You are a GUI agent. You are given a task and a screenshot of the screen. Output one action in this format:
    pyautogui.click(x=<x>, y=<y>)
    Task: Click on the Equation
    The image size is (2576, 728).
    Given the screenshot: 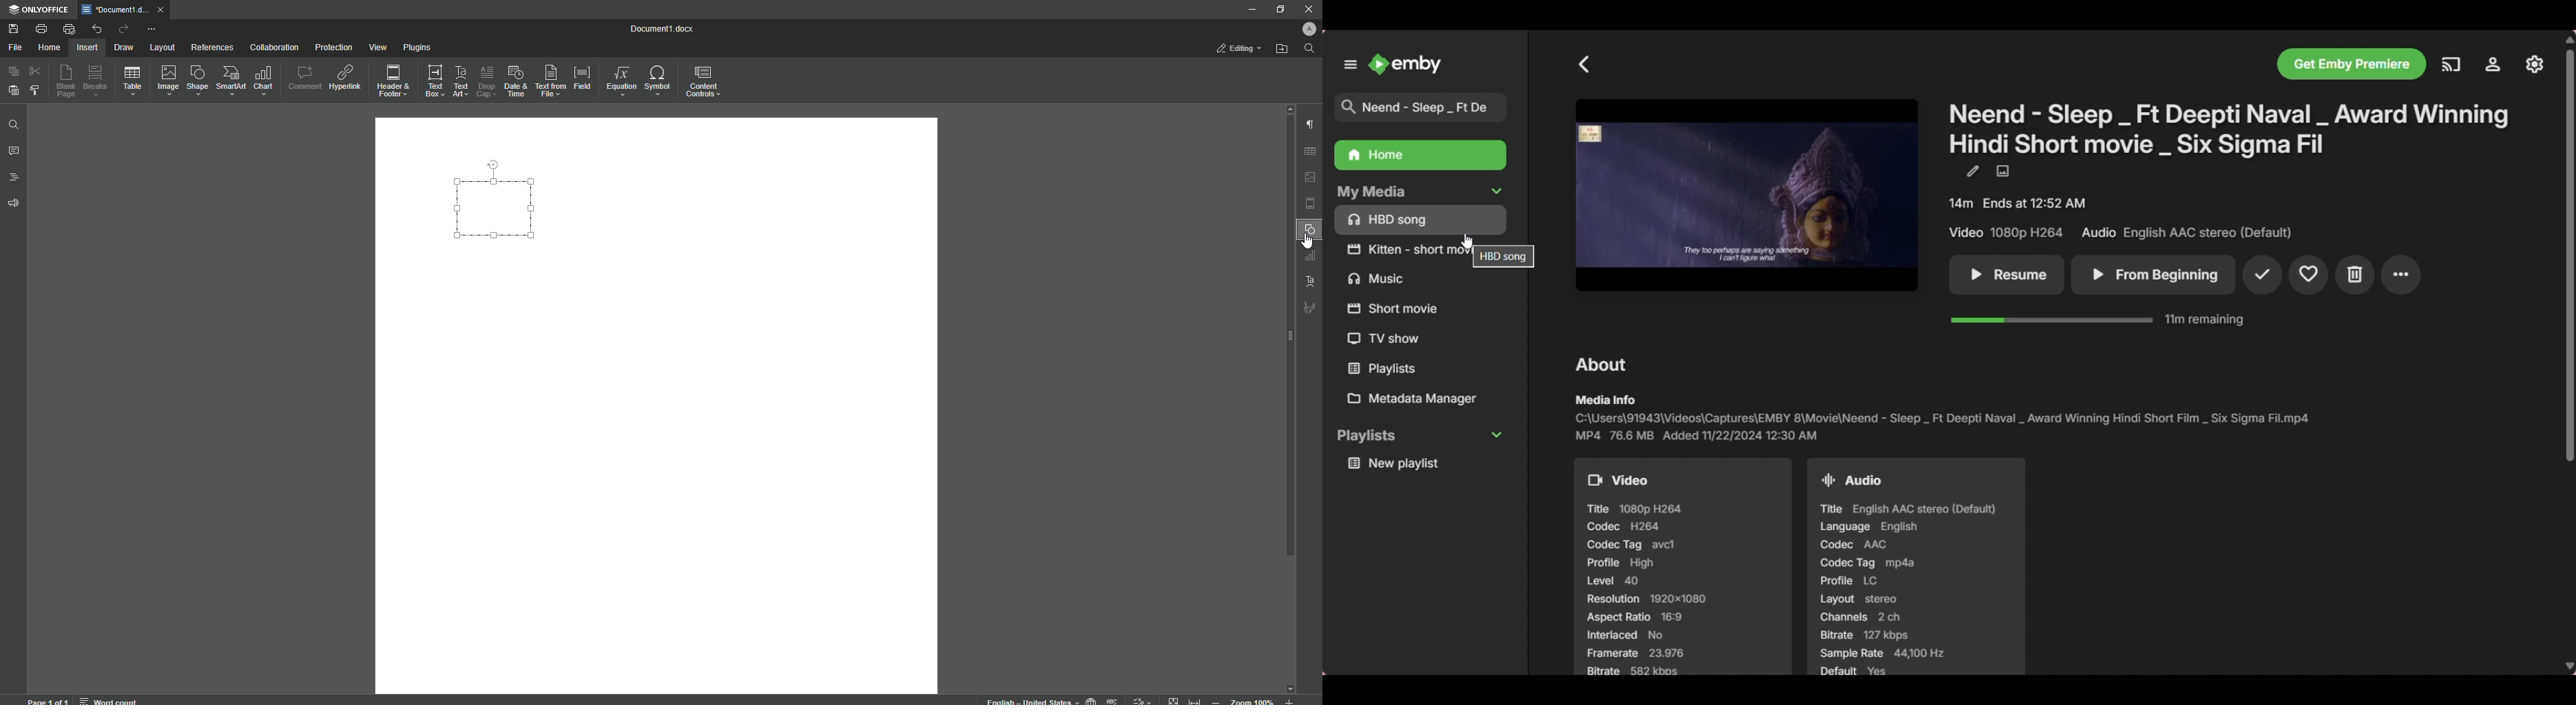 What is the action you would take?
    pyautogui.click(x=618, y=79)
    